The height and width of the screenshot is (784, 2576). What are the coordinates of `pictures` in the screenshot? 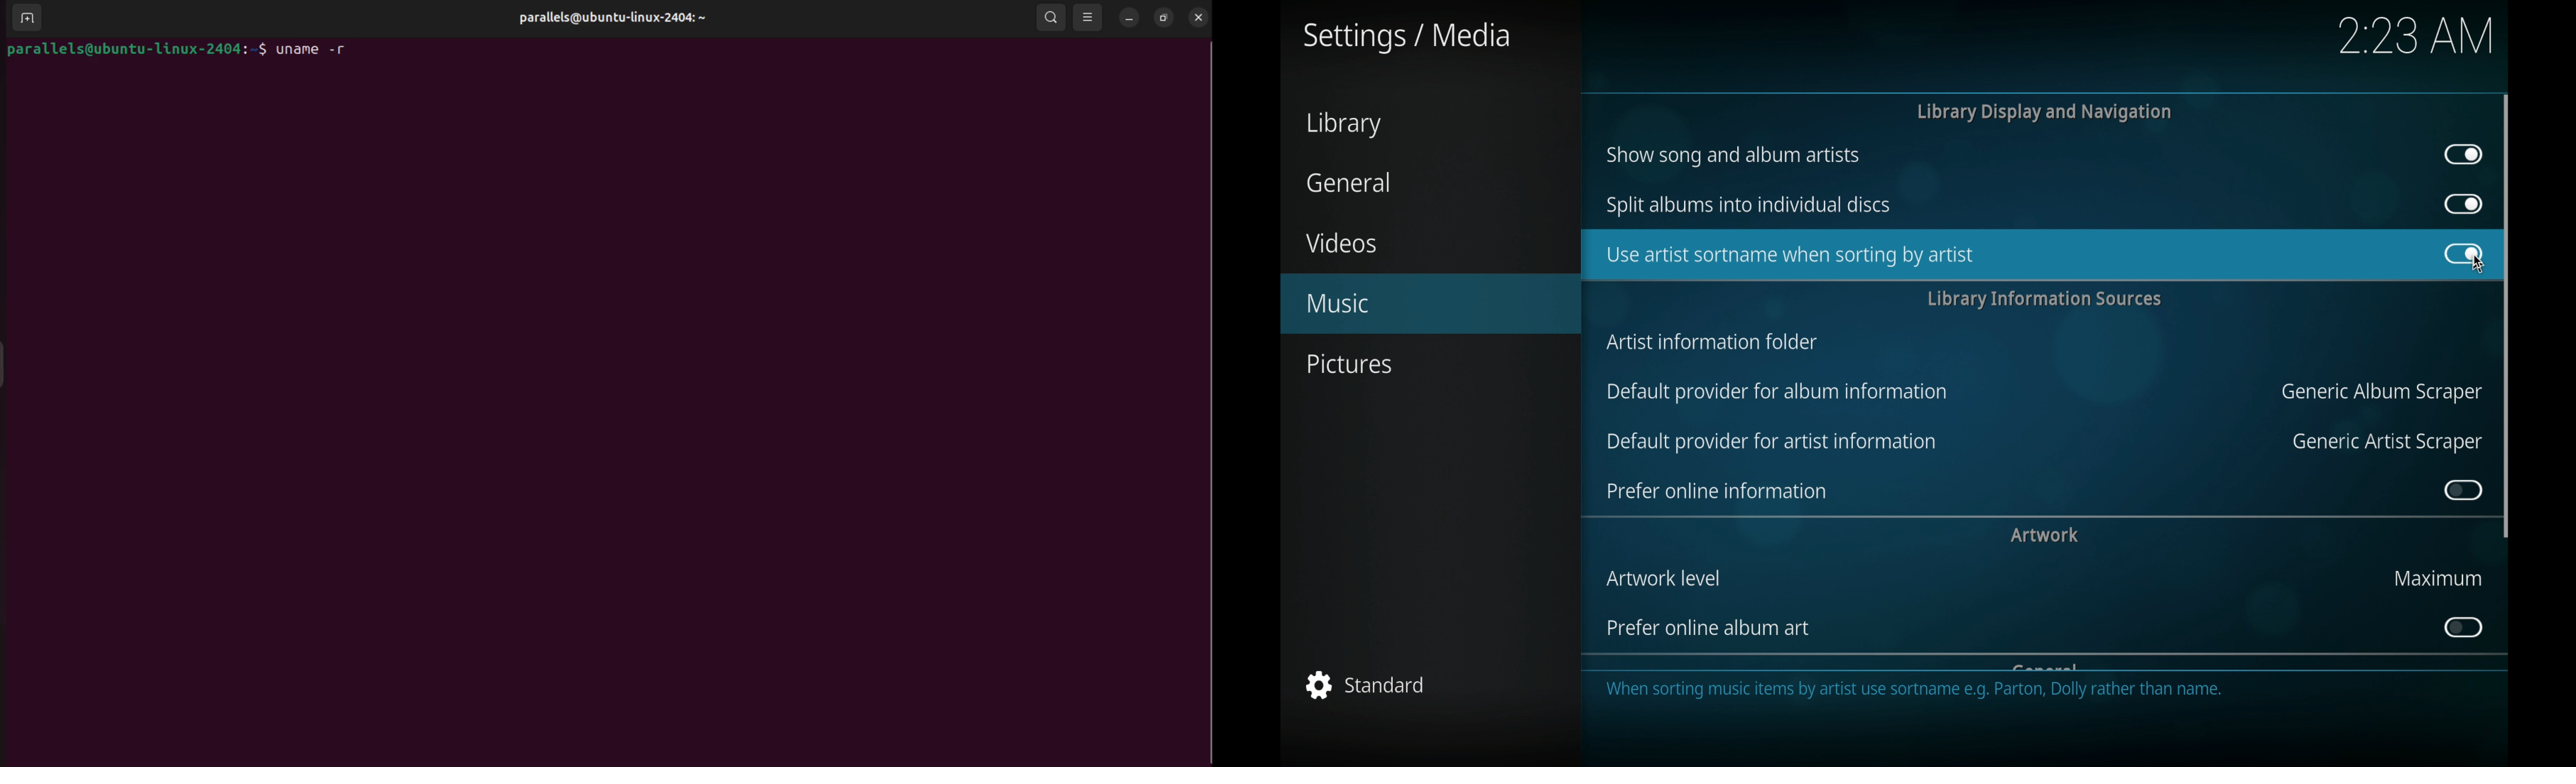 It's located at (1352, 364).